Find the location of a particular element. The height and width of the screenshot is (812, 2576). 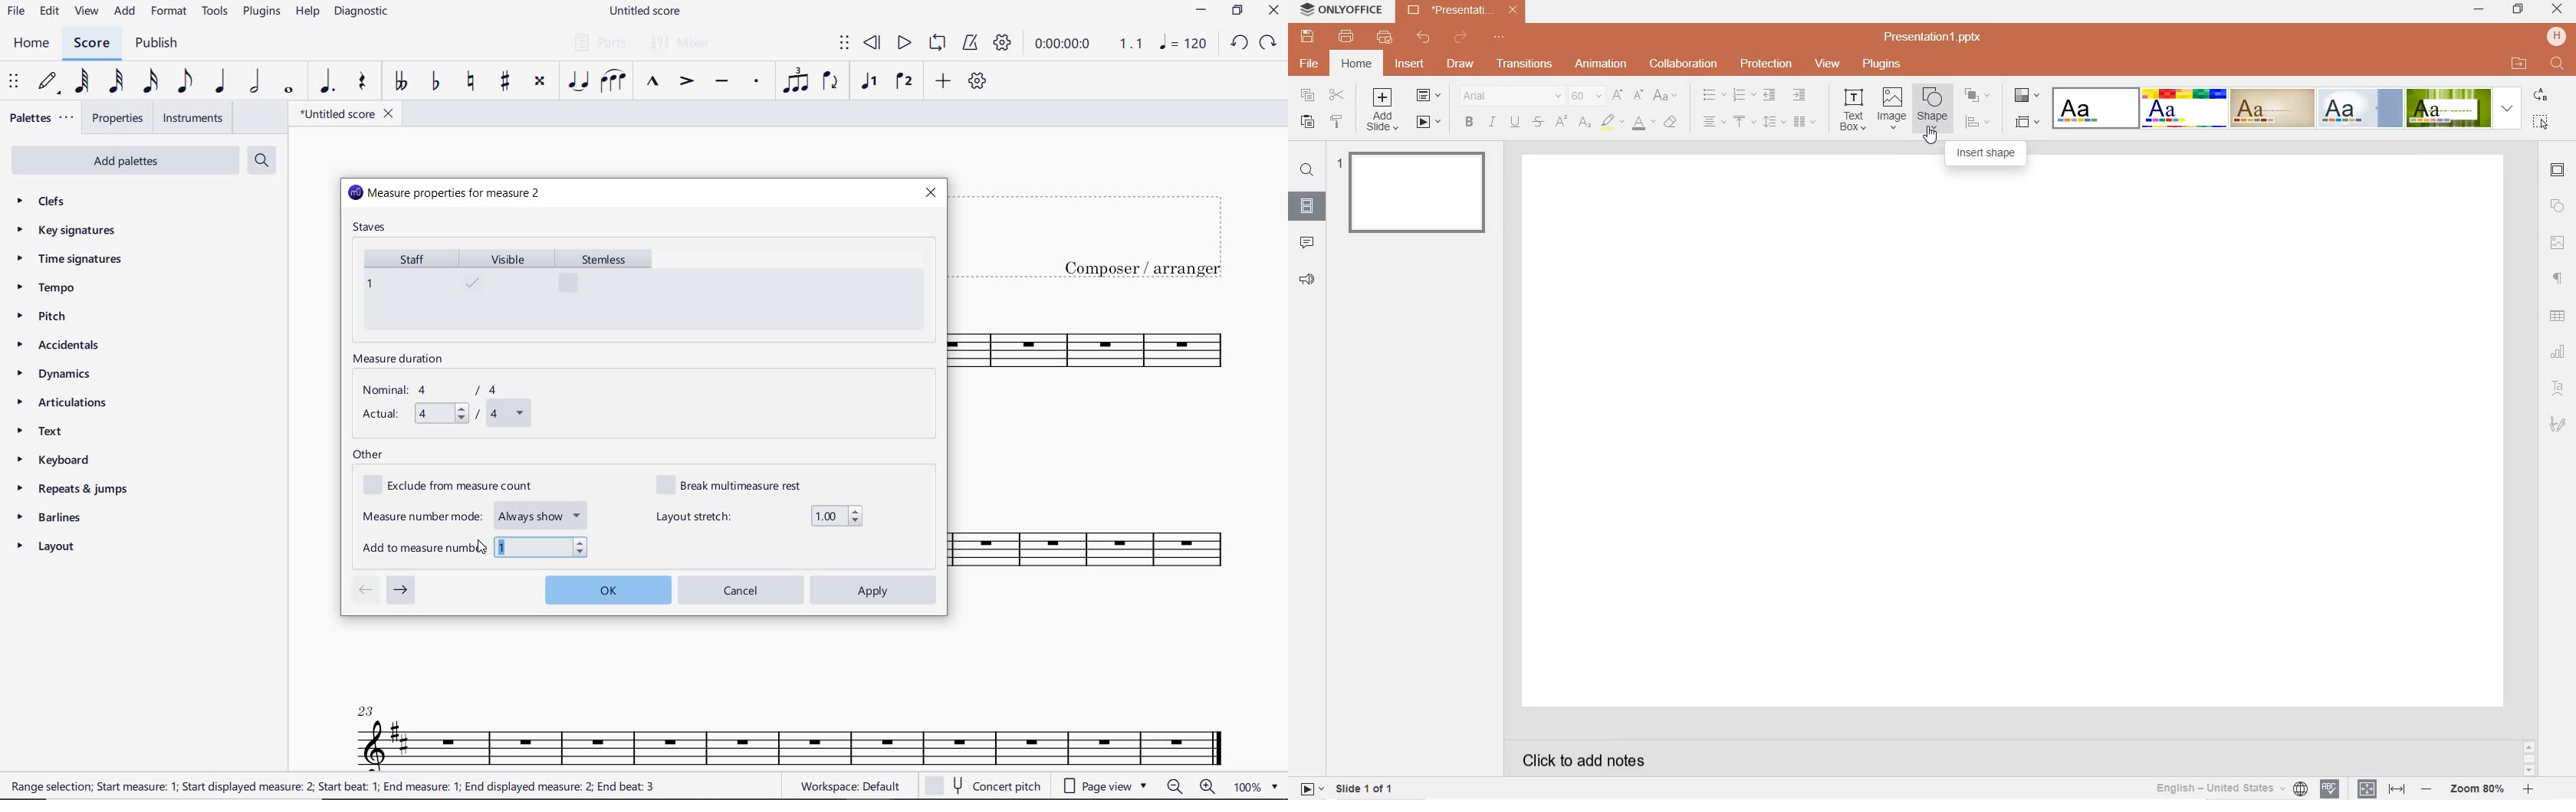

close is located at coordinates (930, 192).